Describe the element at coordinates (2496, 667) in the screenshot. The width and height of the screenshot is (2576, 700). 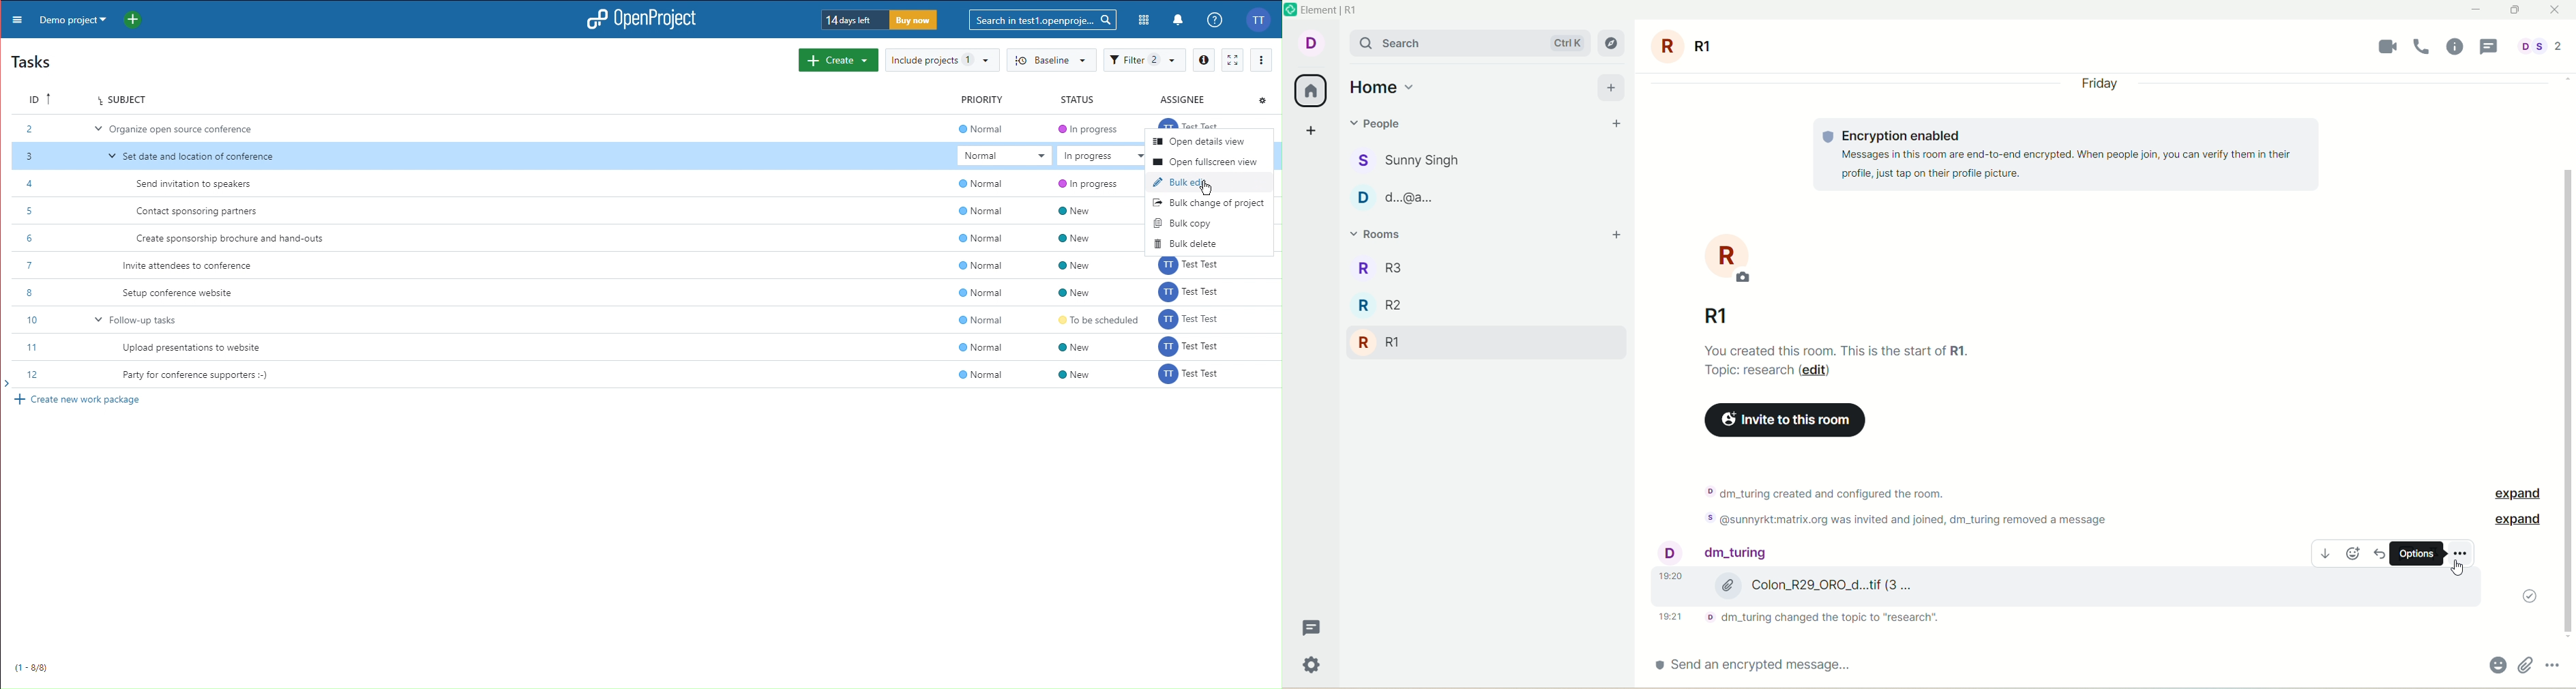
I see `emoji` at that location.